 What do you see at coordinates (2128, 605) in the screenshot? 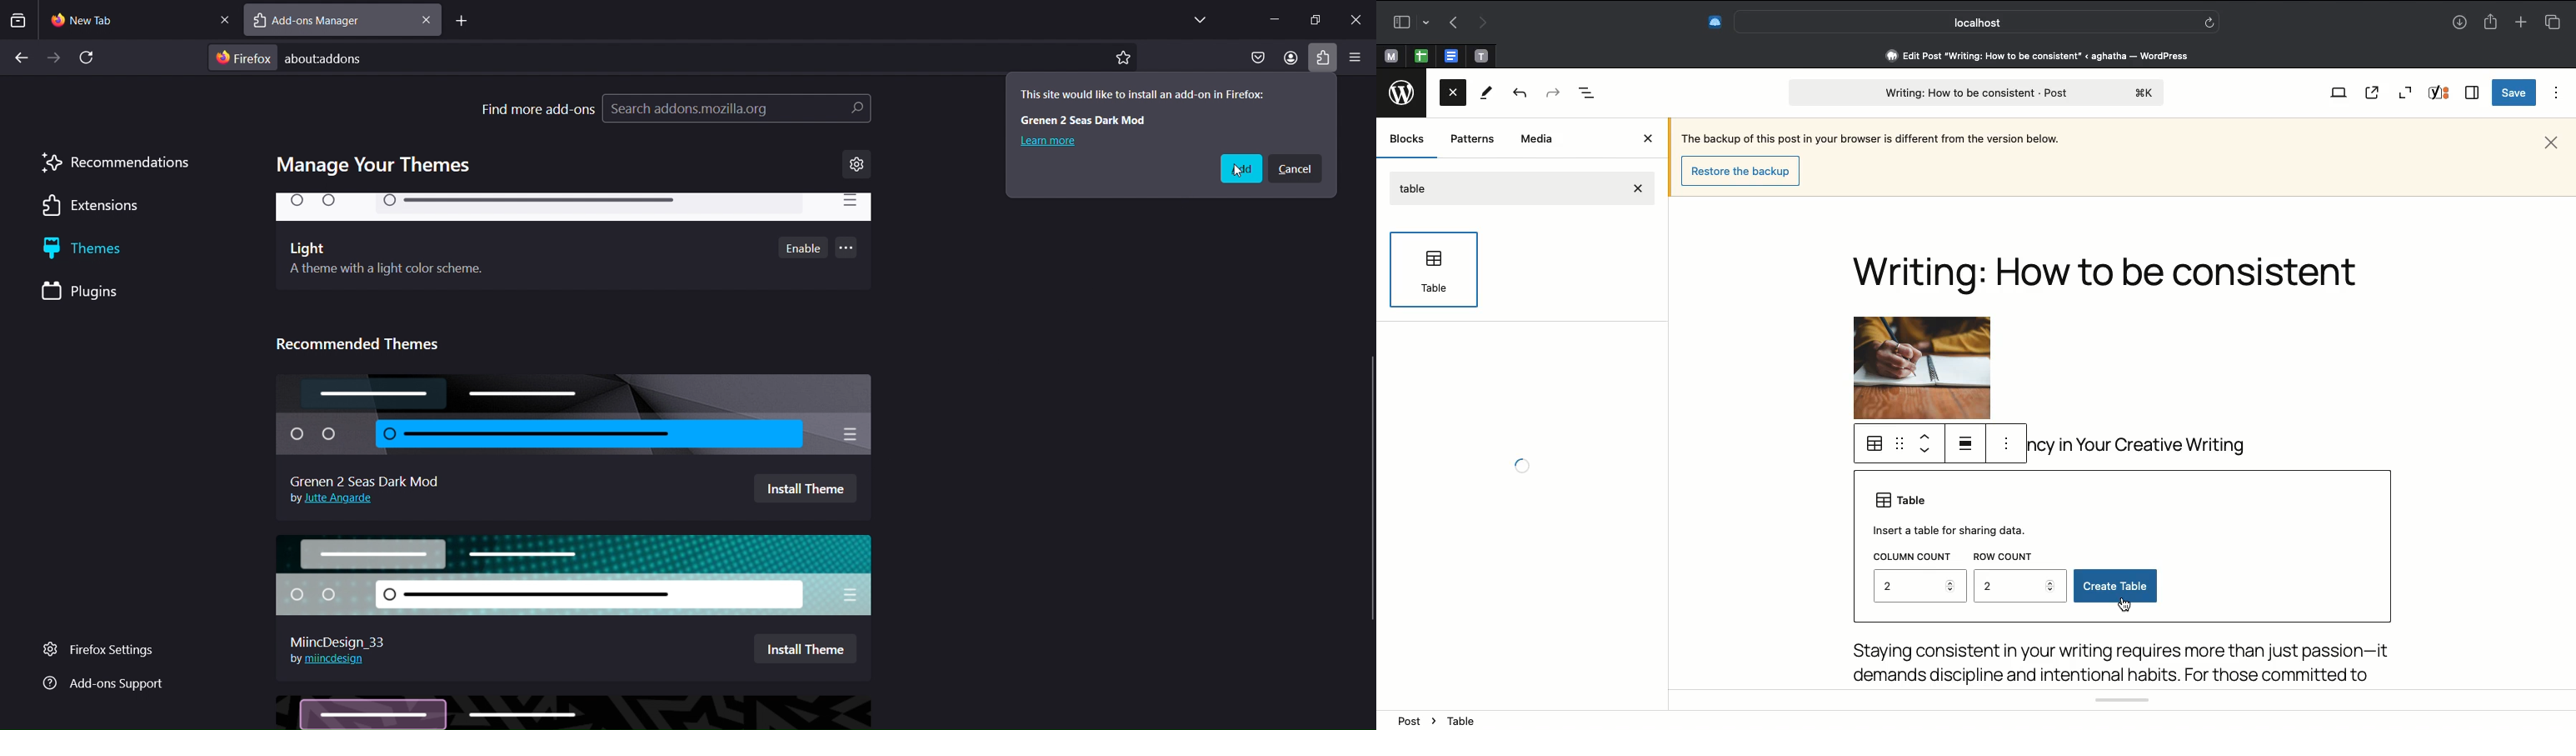
I see `cursor` at bounding box center [2128, 605].